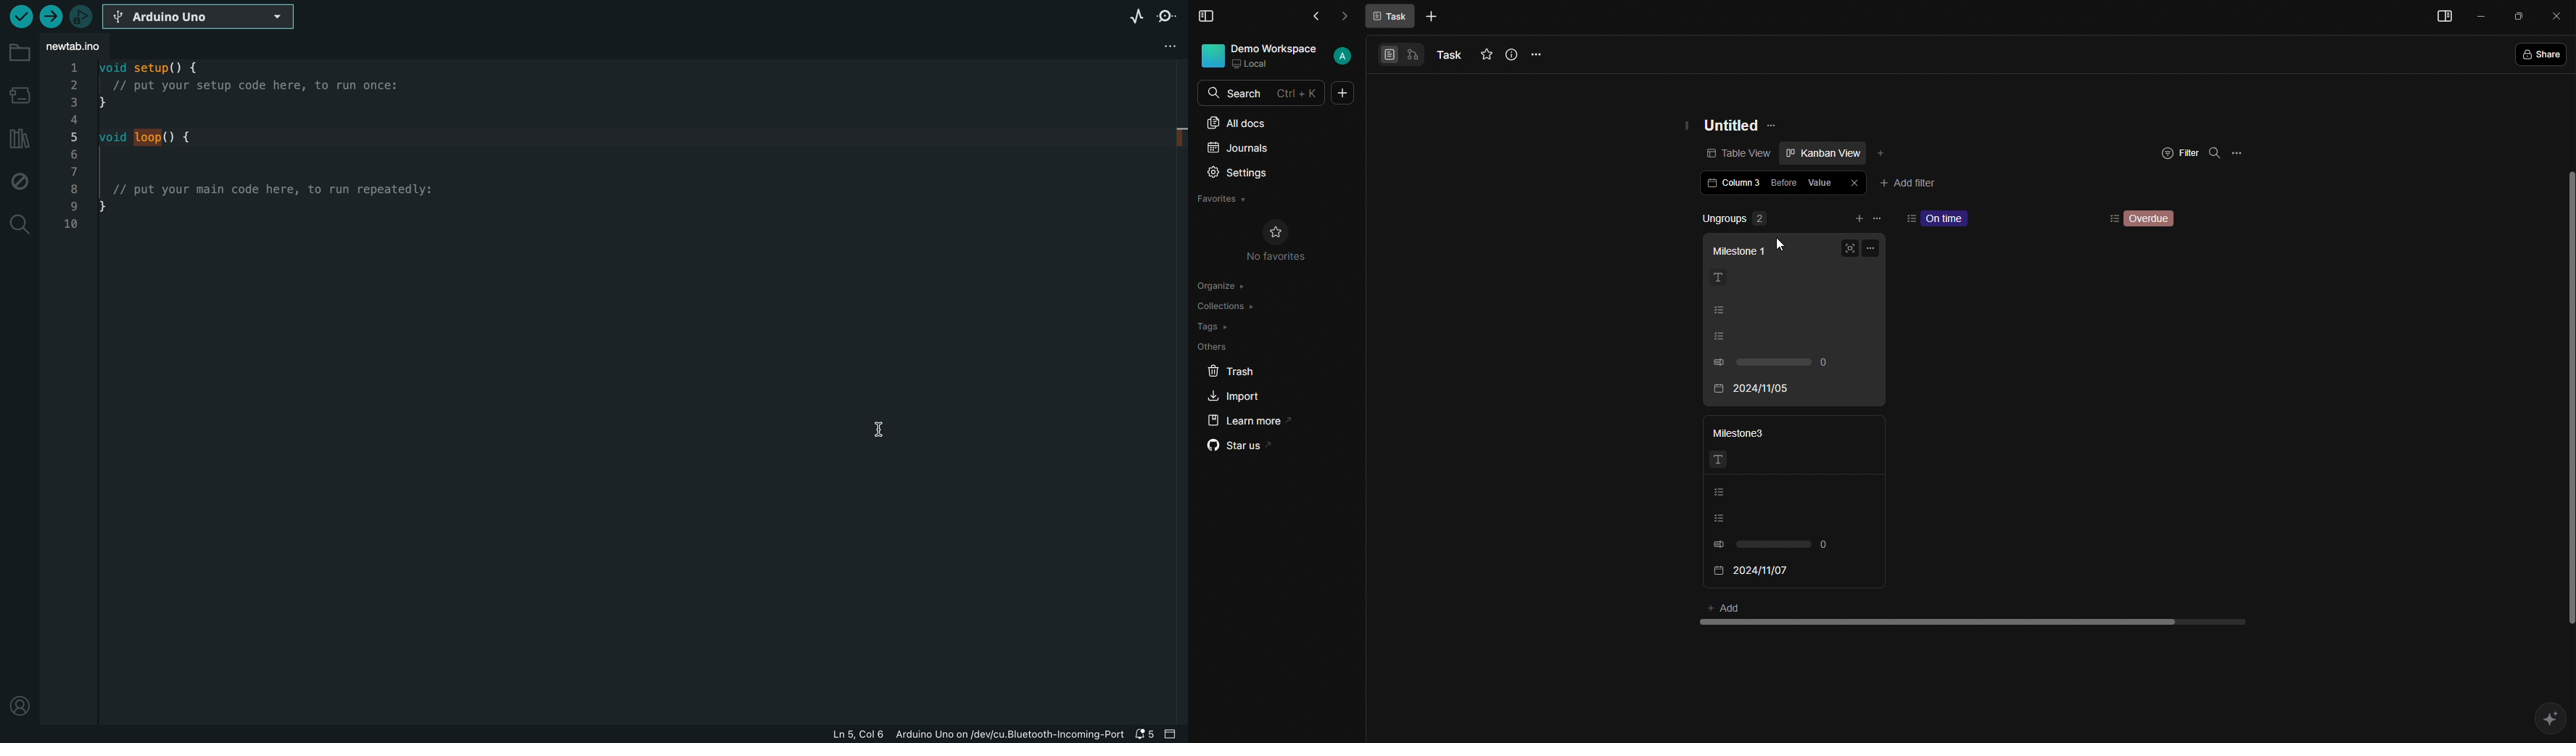 This screenshot has width=2576, height=756. What do you see at coordinates (1412, 57) in the screenshot?
I see `View 2` at bounding box center [1412, 57].